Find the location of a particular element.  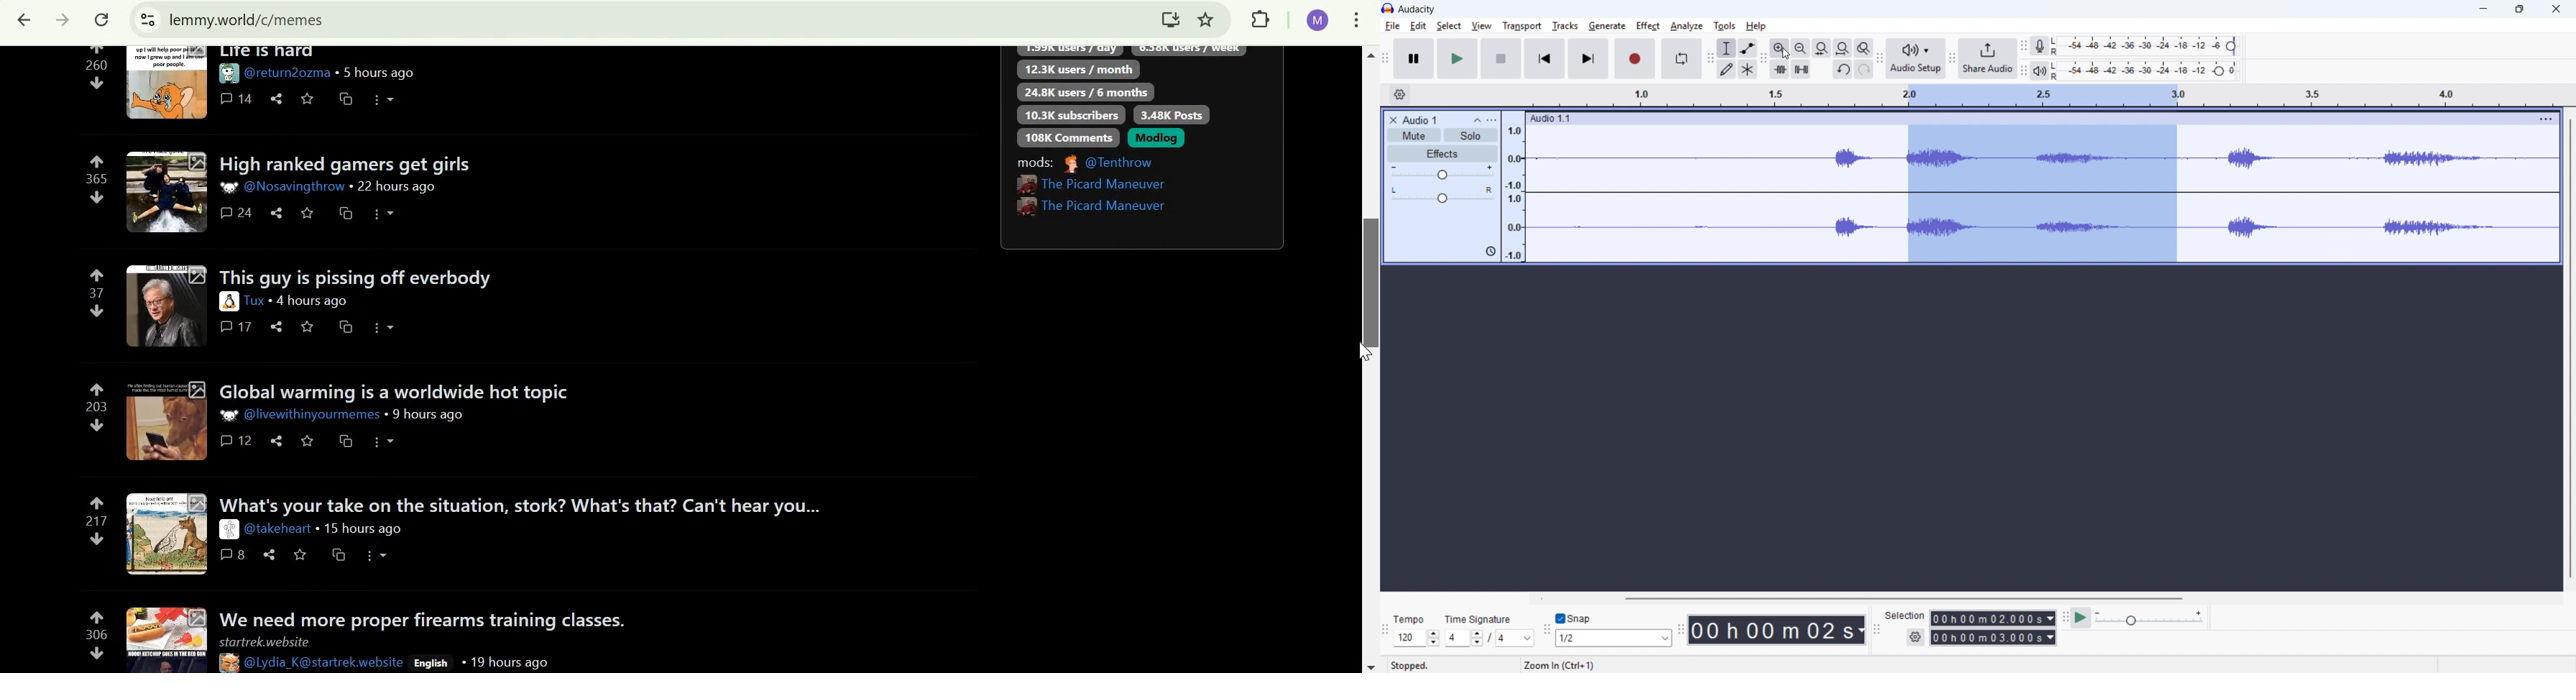

Tools toolbar is located at coordinates (1711, 59).